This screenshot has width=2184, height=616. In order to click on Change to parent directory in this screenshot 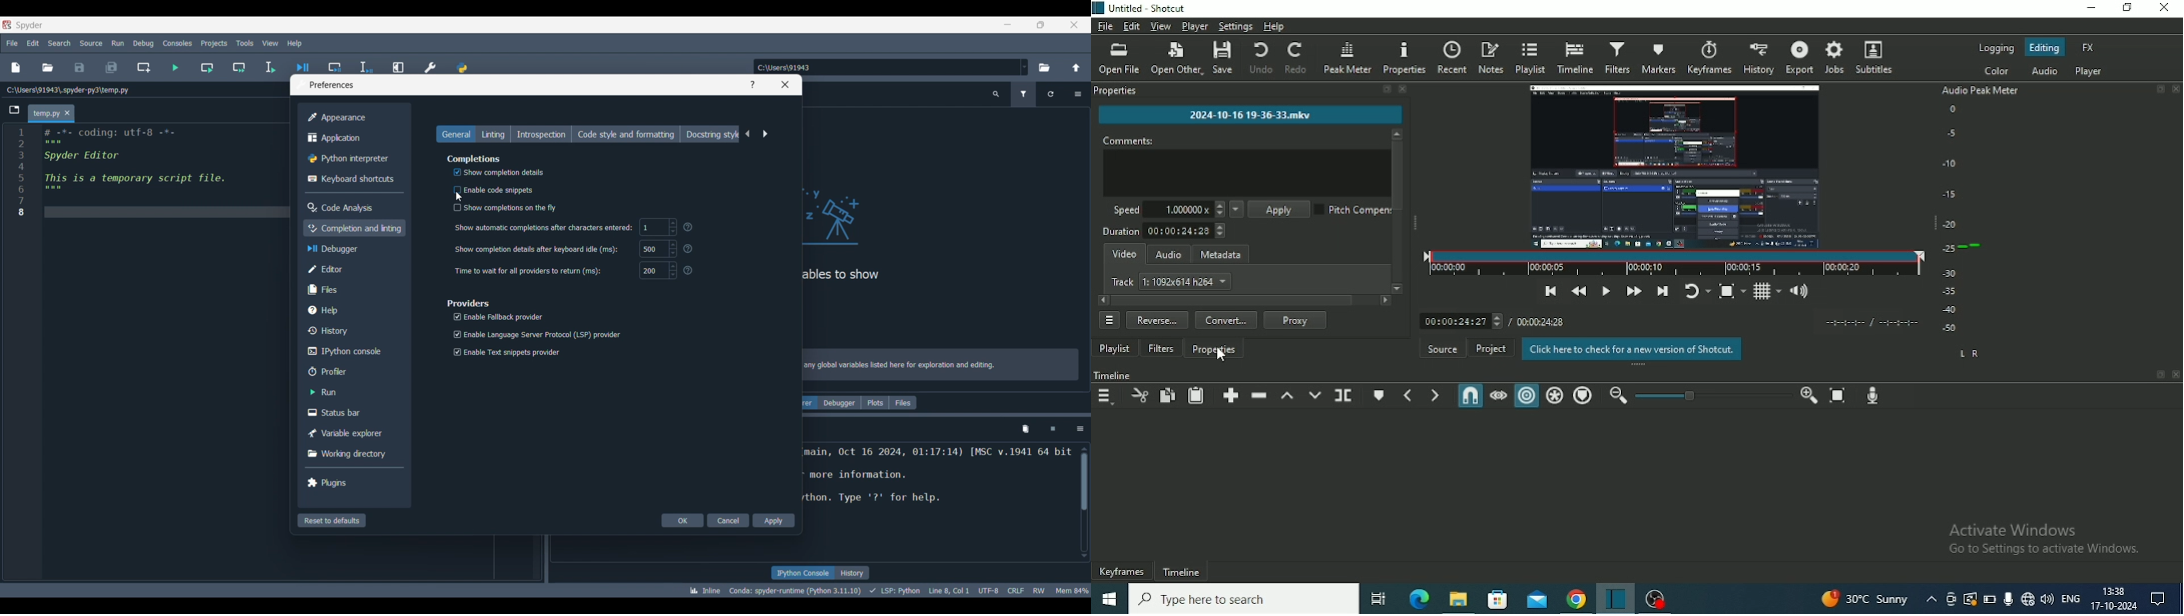, I will do `click(1077, 68)`.